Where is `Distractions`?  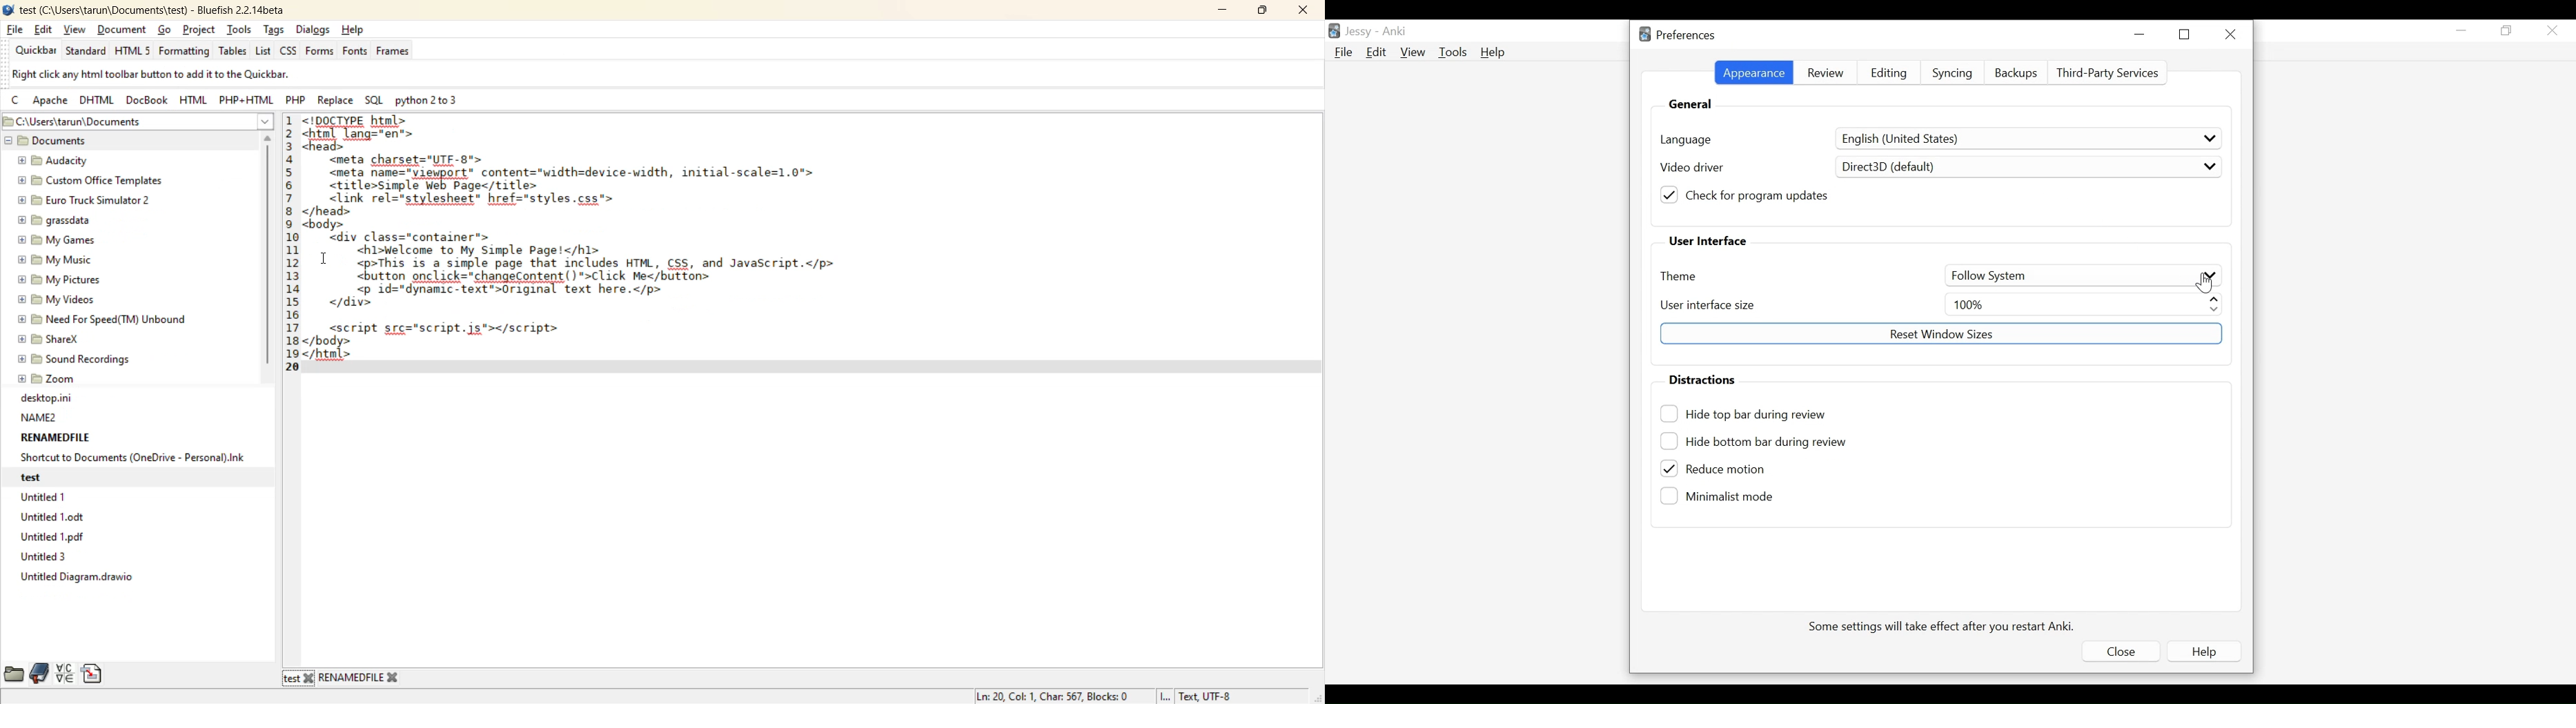 Distractions is located at coordinates (1702, 379).